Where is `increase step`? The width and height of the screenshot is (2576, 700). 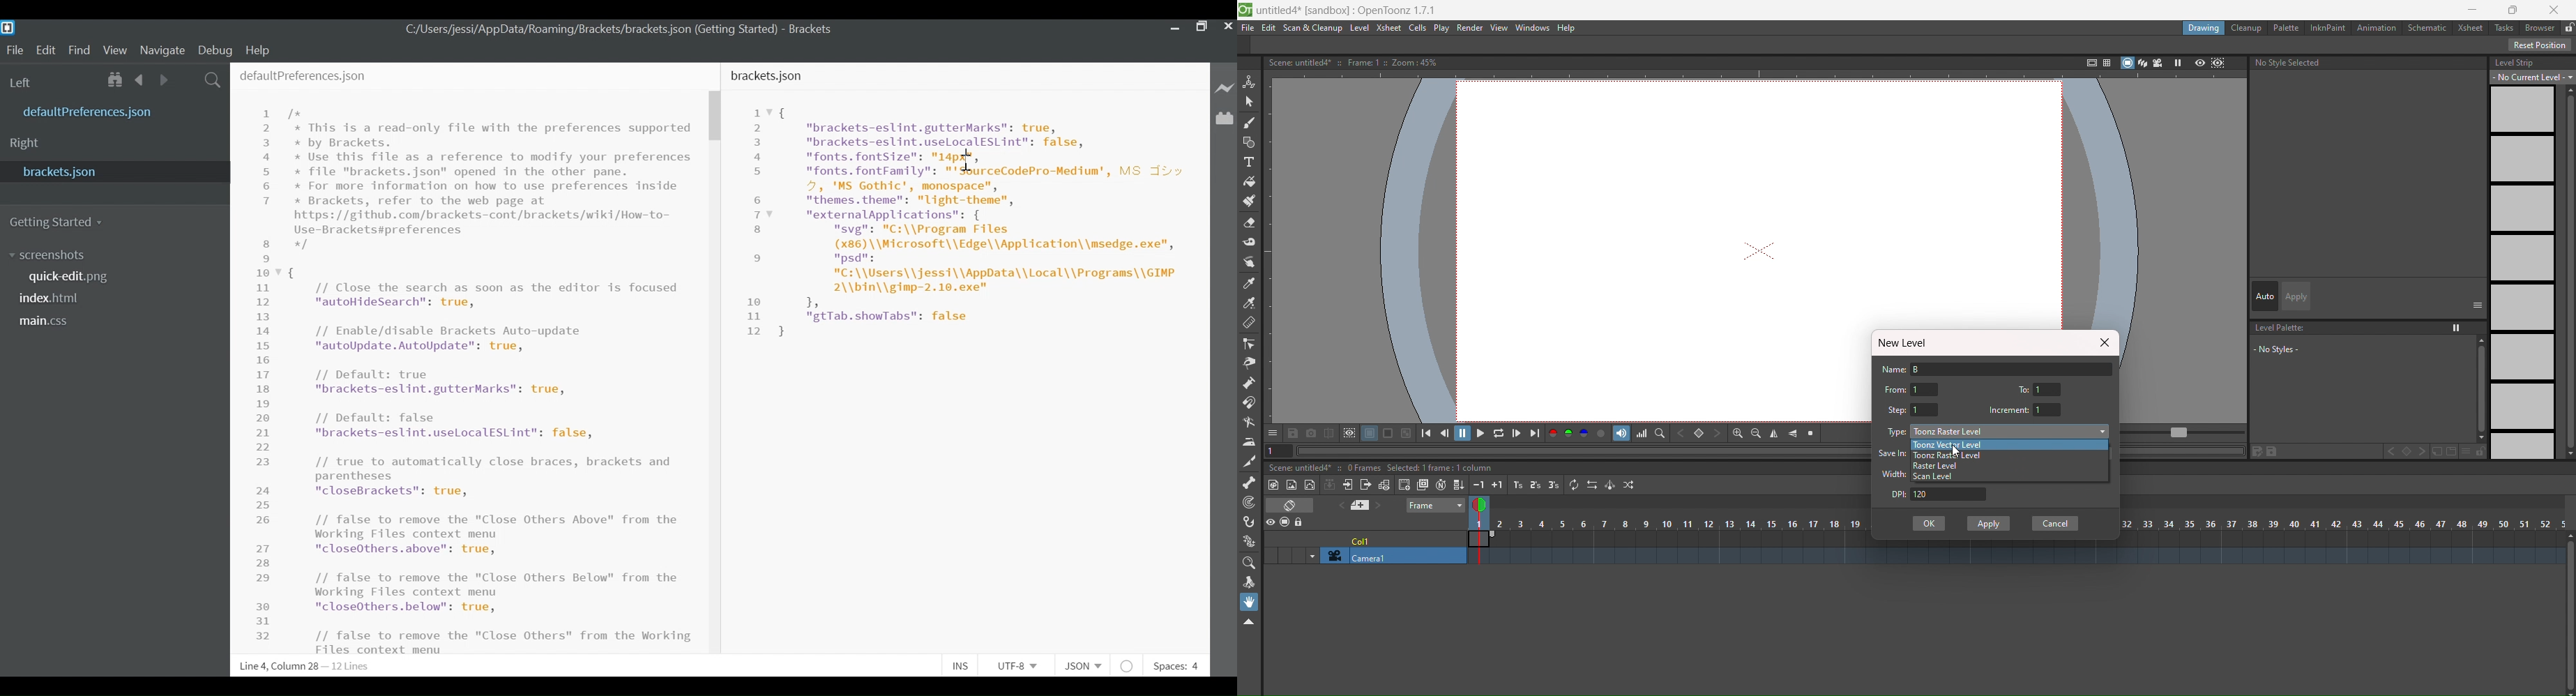 increase step is located at coordinates (1516, 485).